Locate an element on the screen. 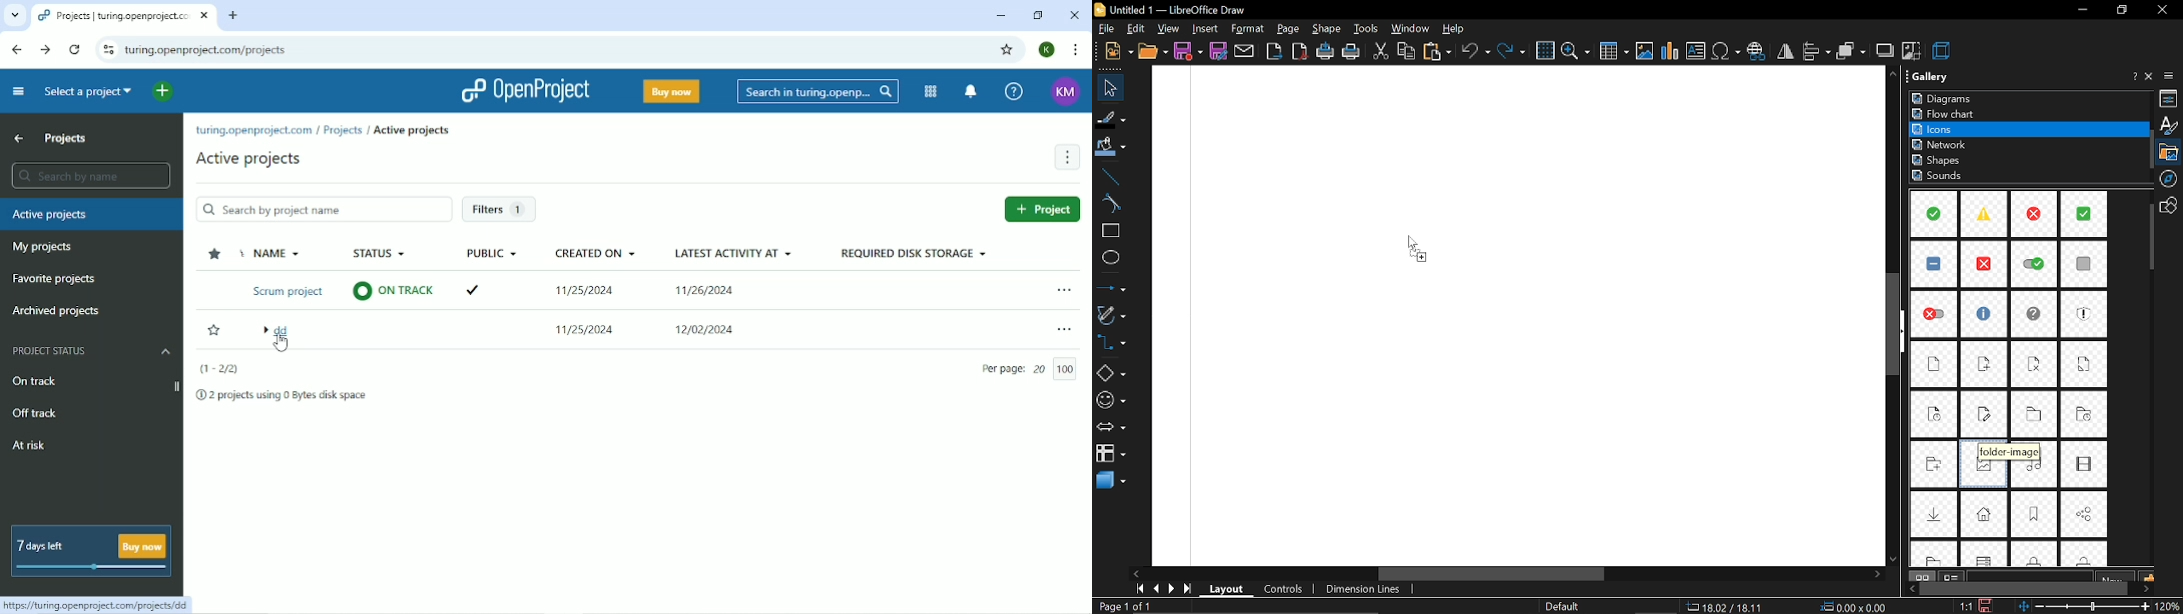 Image resolution: width=2184 pixels, height=616 pixels. close tab is located at coordinates (208, 14).